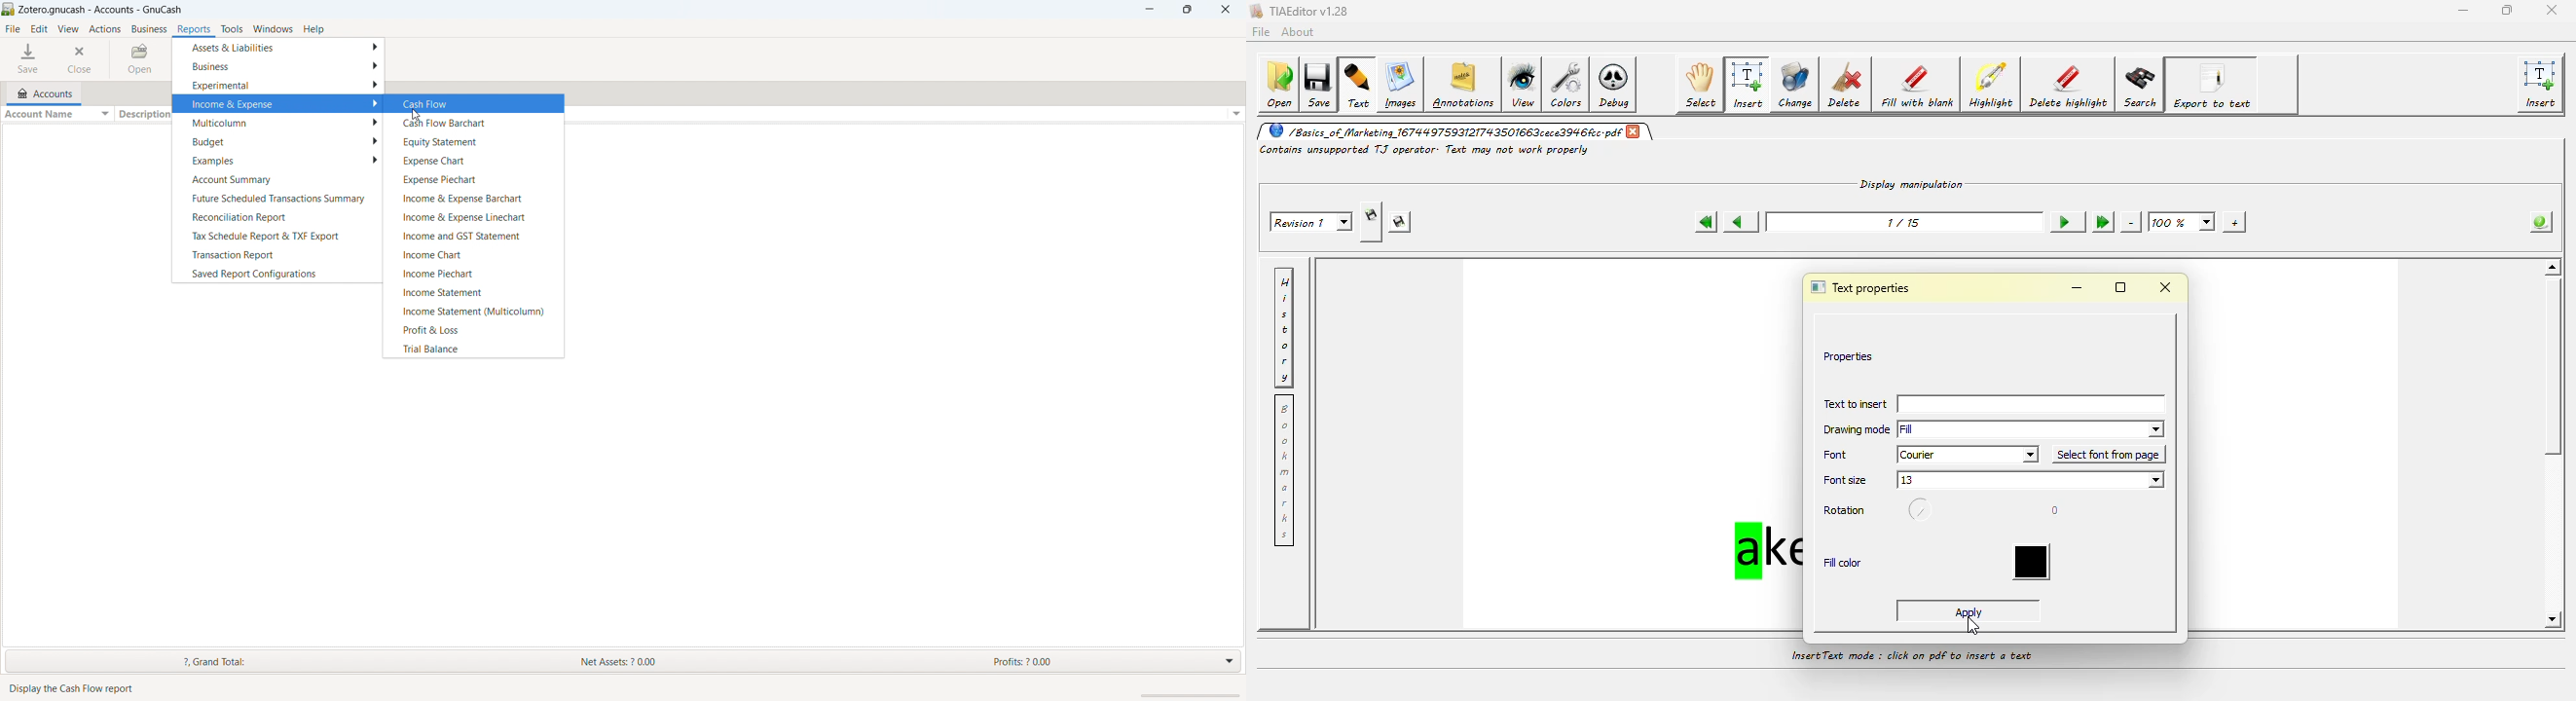 The image size is (2576, 728). What do you see at coordinates (1442, 131) in the screenshot?
I see `/Basics_of Marketing 16744 9759312174 350166 3cece3946cc.pdf` at bounding box center [1442, 131].